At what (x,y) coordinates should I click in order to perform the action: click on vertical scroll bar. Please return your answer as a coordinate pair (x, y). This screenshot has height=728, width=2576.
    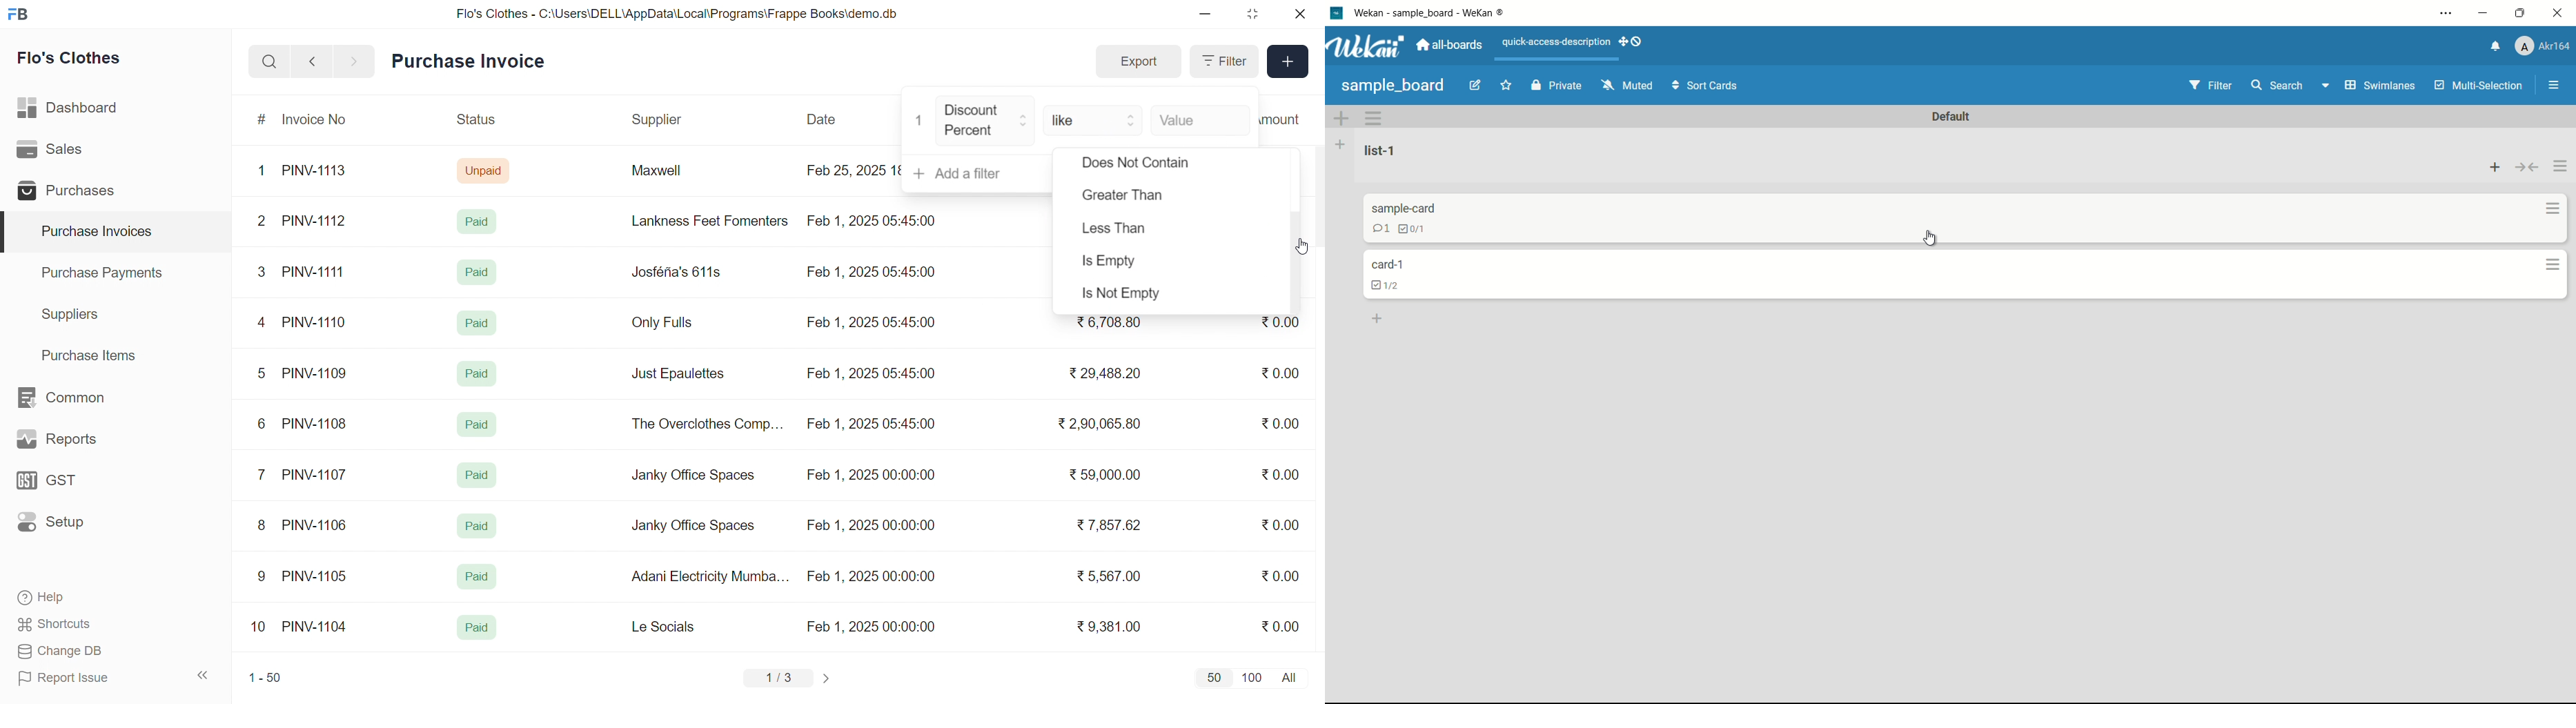
    Looking at the image, I should click on (1296, 262).